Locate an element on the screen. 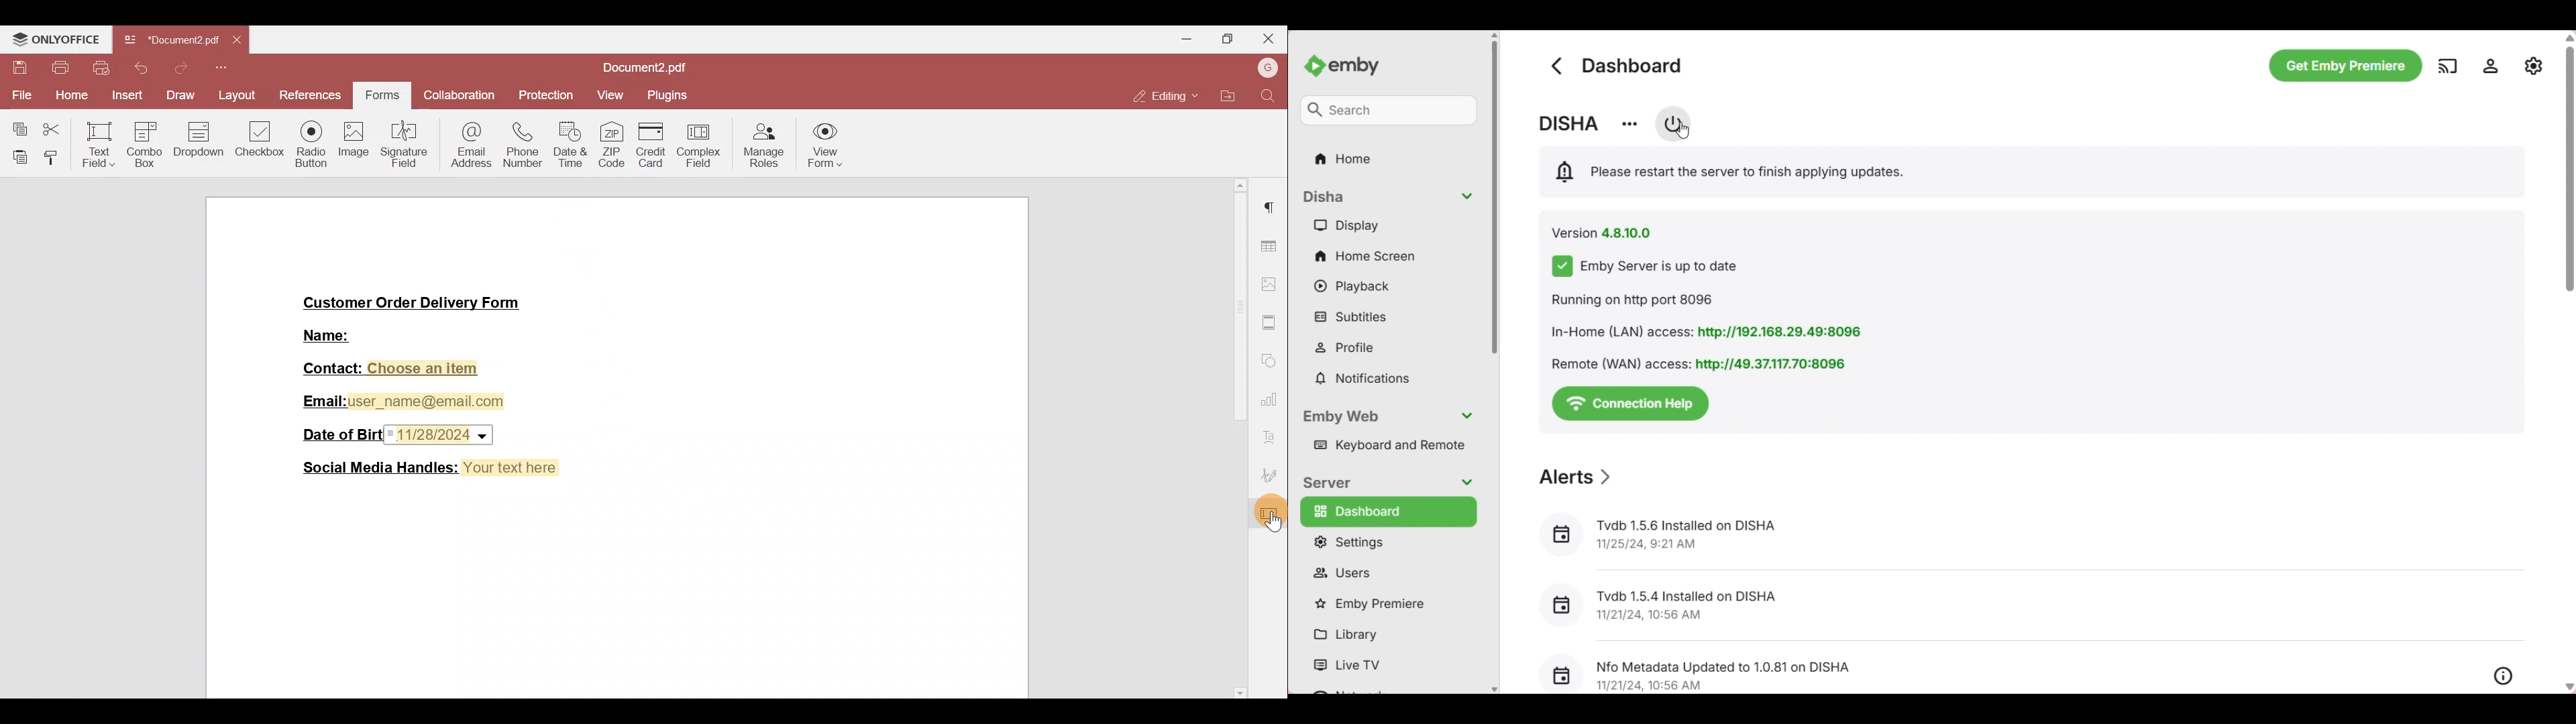 This screenshot has height=728, width=2576. Document2.pdf is located at coordinates (637, 68).